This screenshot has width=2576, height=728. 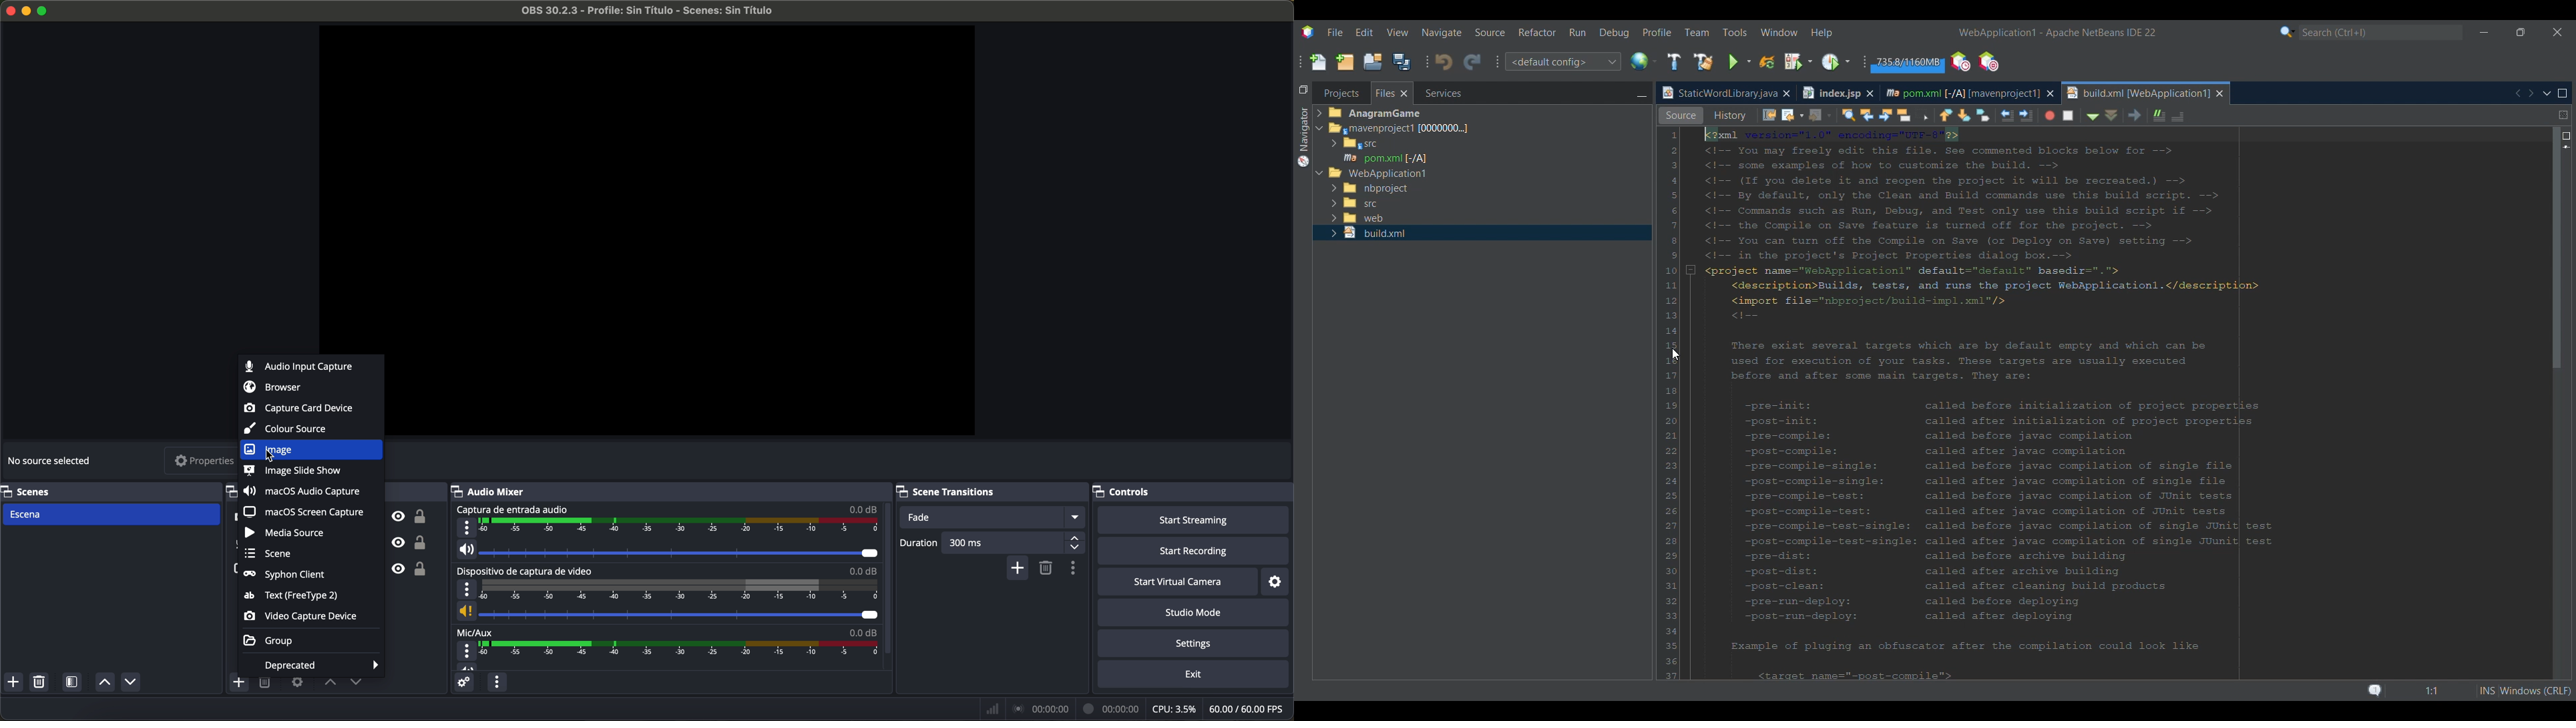 What do you see at coordinates (411, 546) in the screenshot?
I see `unlock/visible` at bounding box center [411, 546].